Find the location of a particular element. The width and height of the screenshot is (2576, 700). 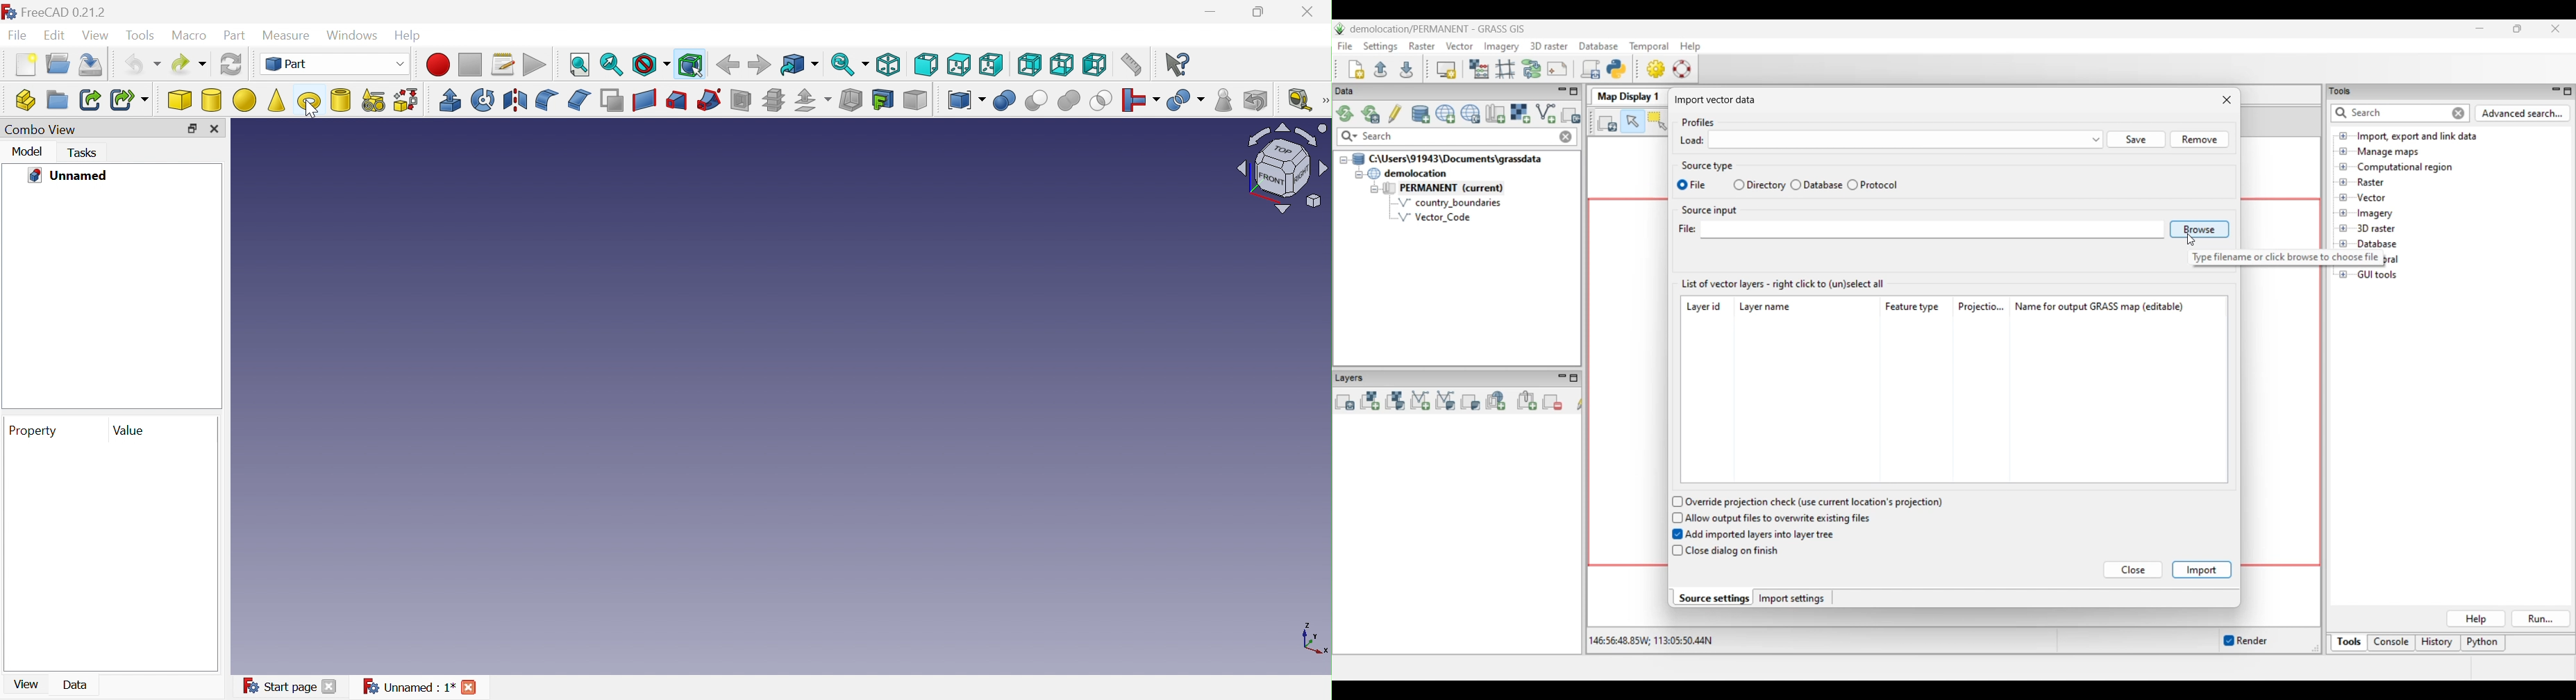

Macro is located at coordinates (189, 35).